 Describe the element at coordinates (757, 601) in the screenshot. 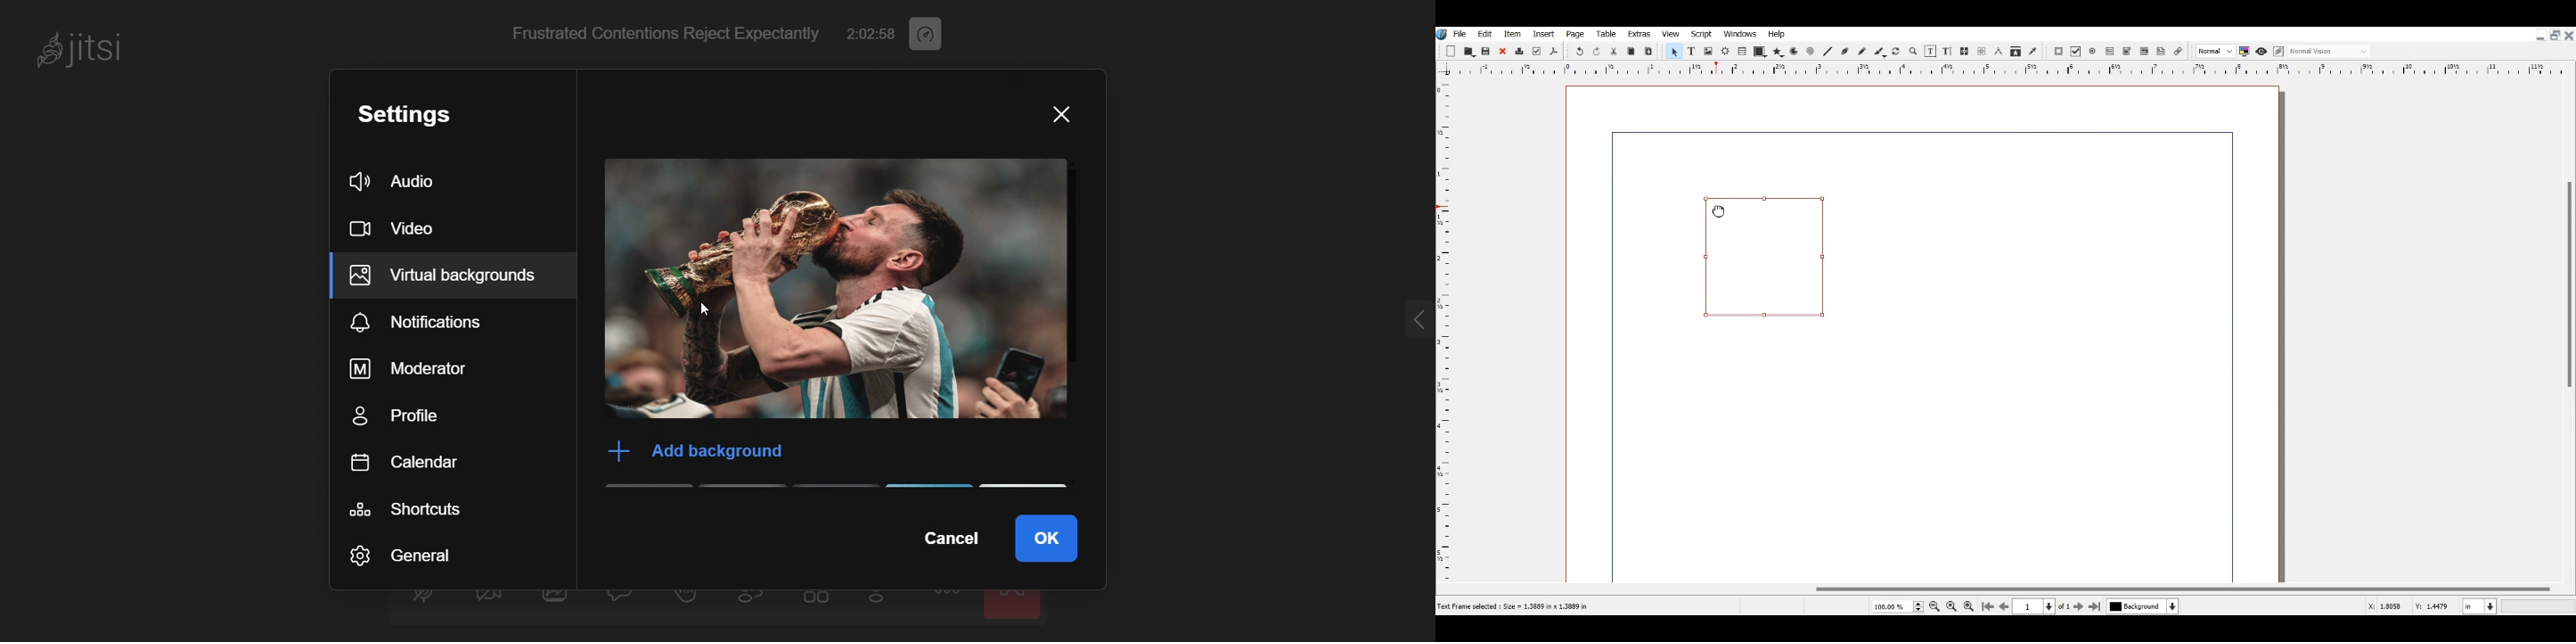

I see `participantd` at that location.